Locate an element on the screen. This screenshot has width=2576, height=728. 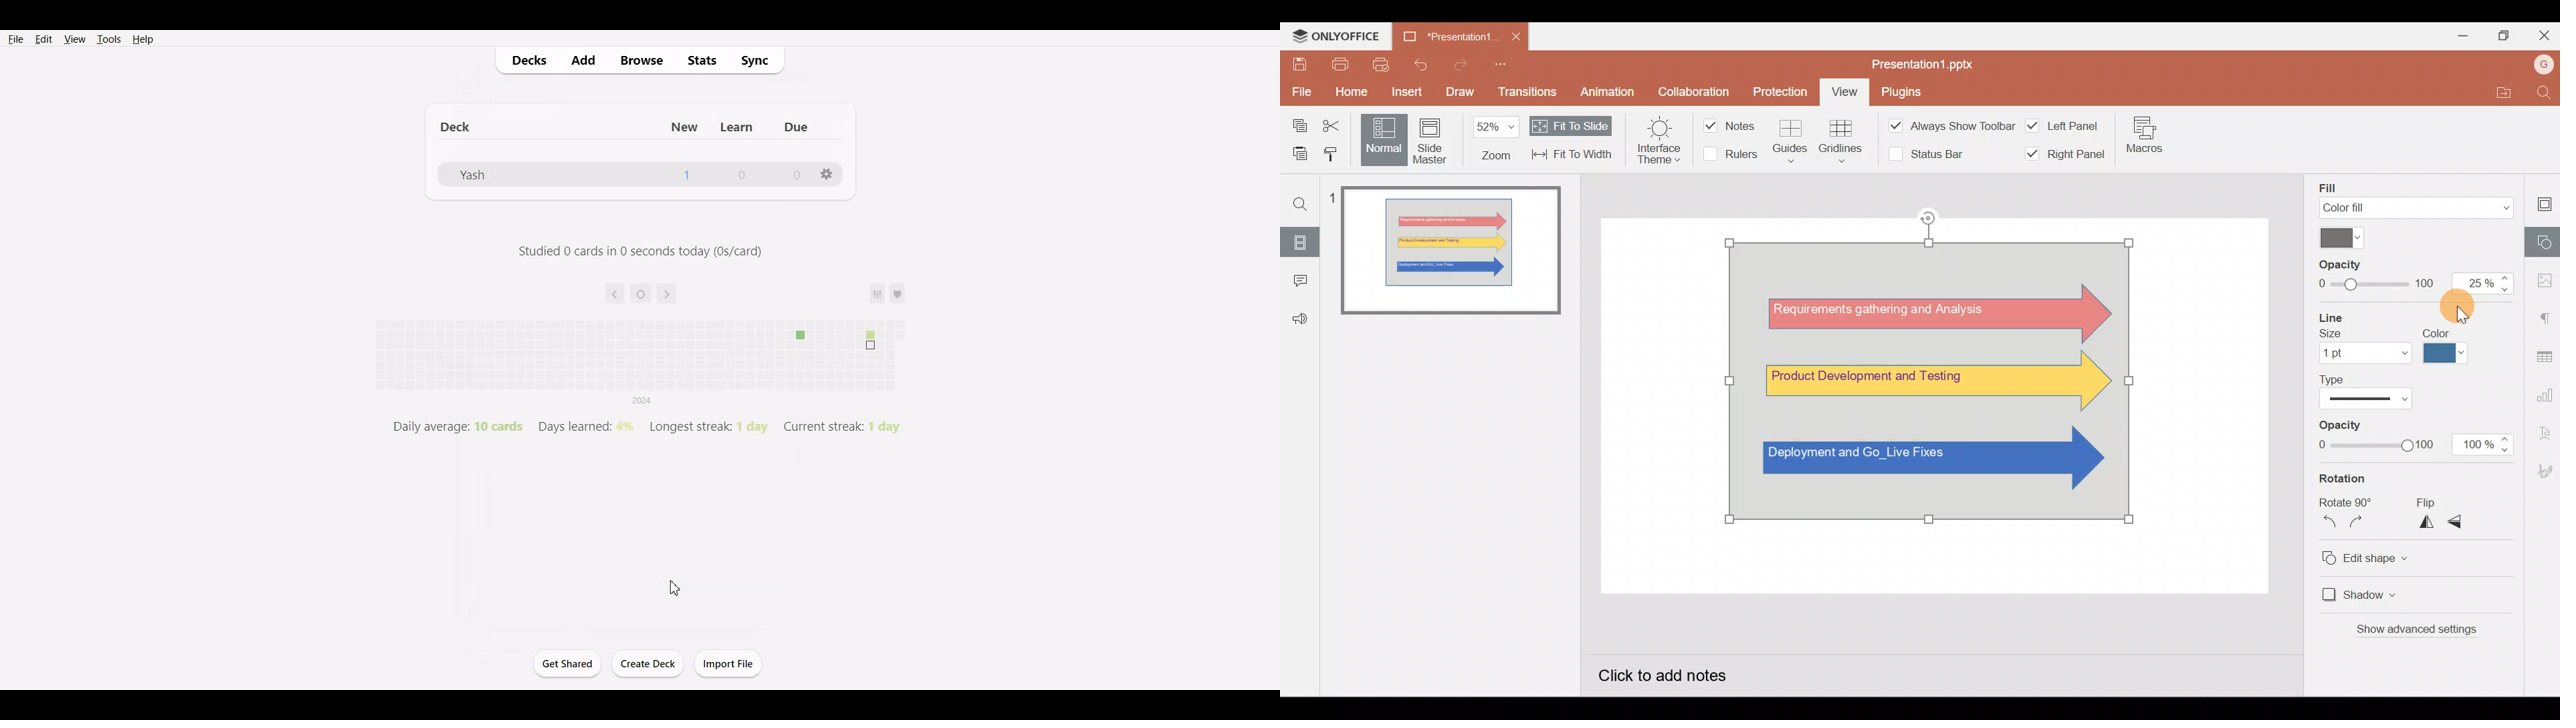
Click to add notes is located at coordinates (1677, 673).